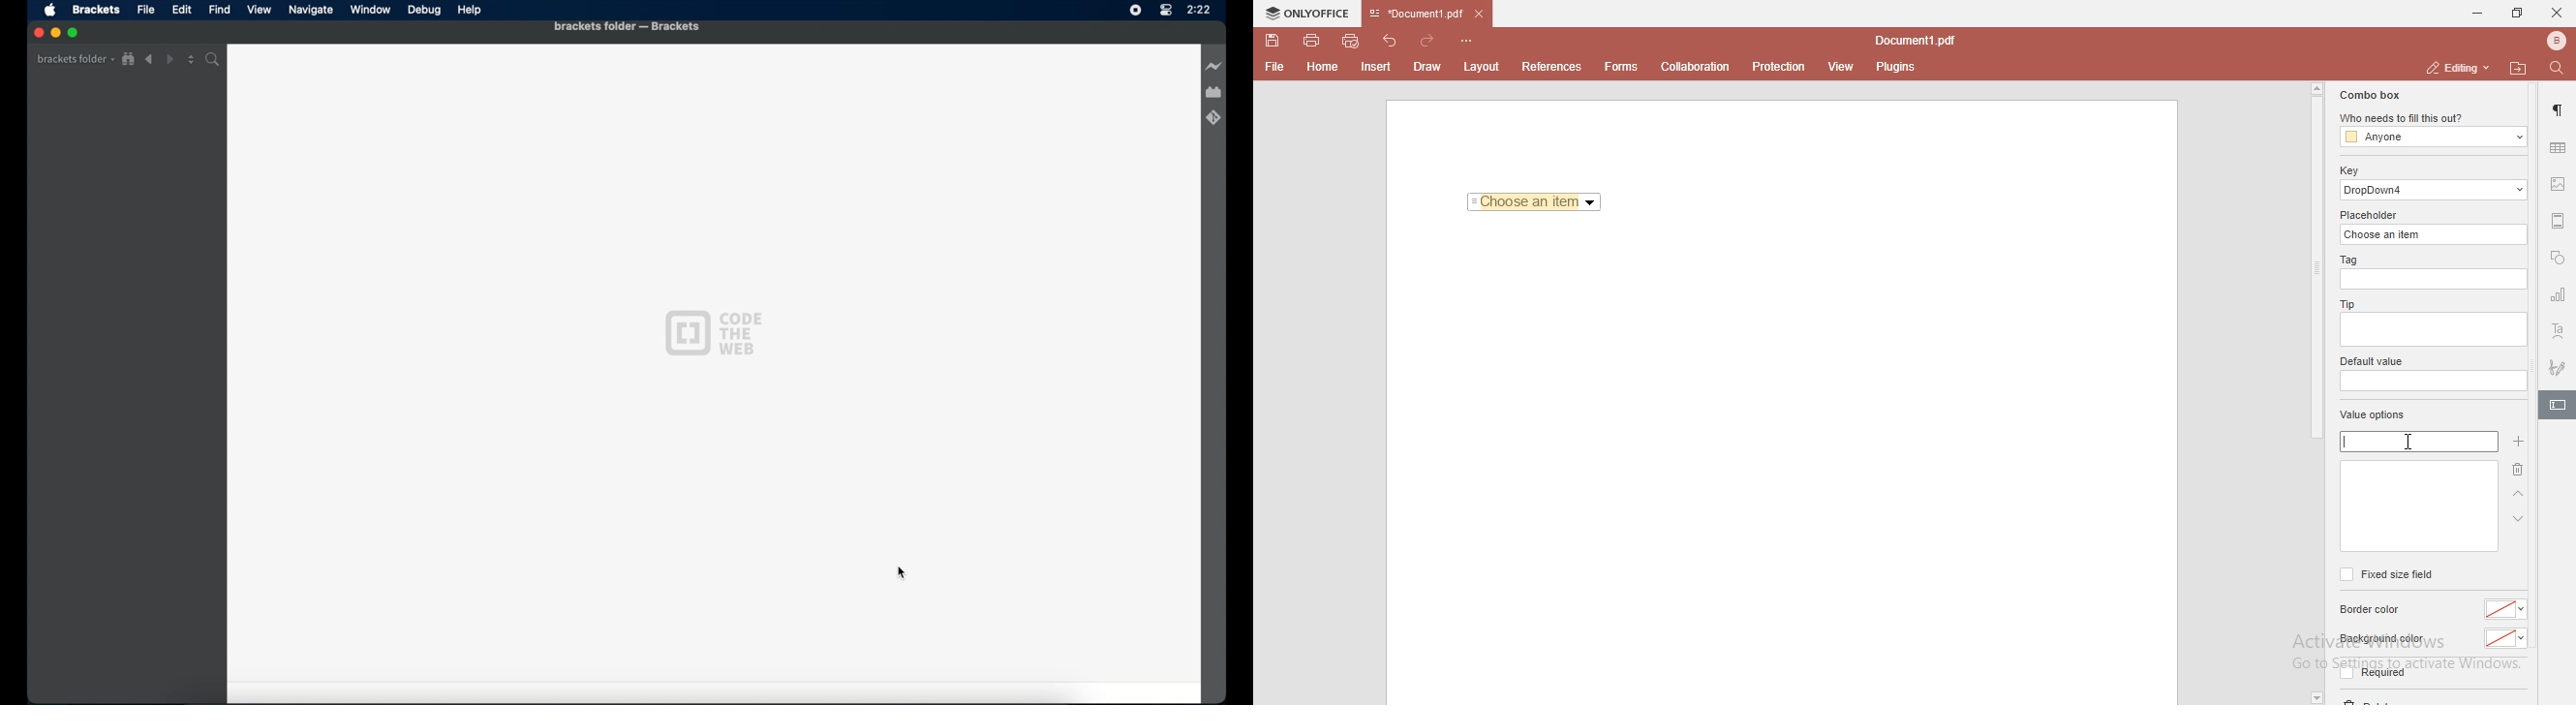  Describe the element at coordinates (2368, 95) in the screenshot. I see `combo box` at that location.